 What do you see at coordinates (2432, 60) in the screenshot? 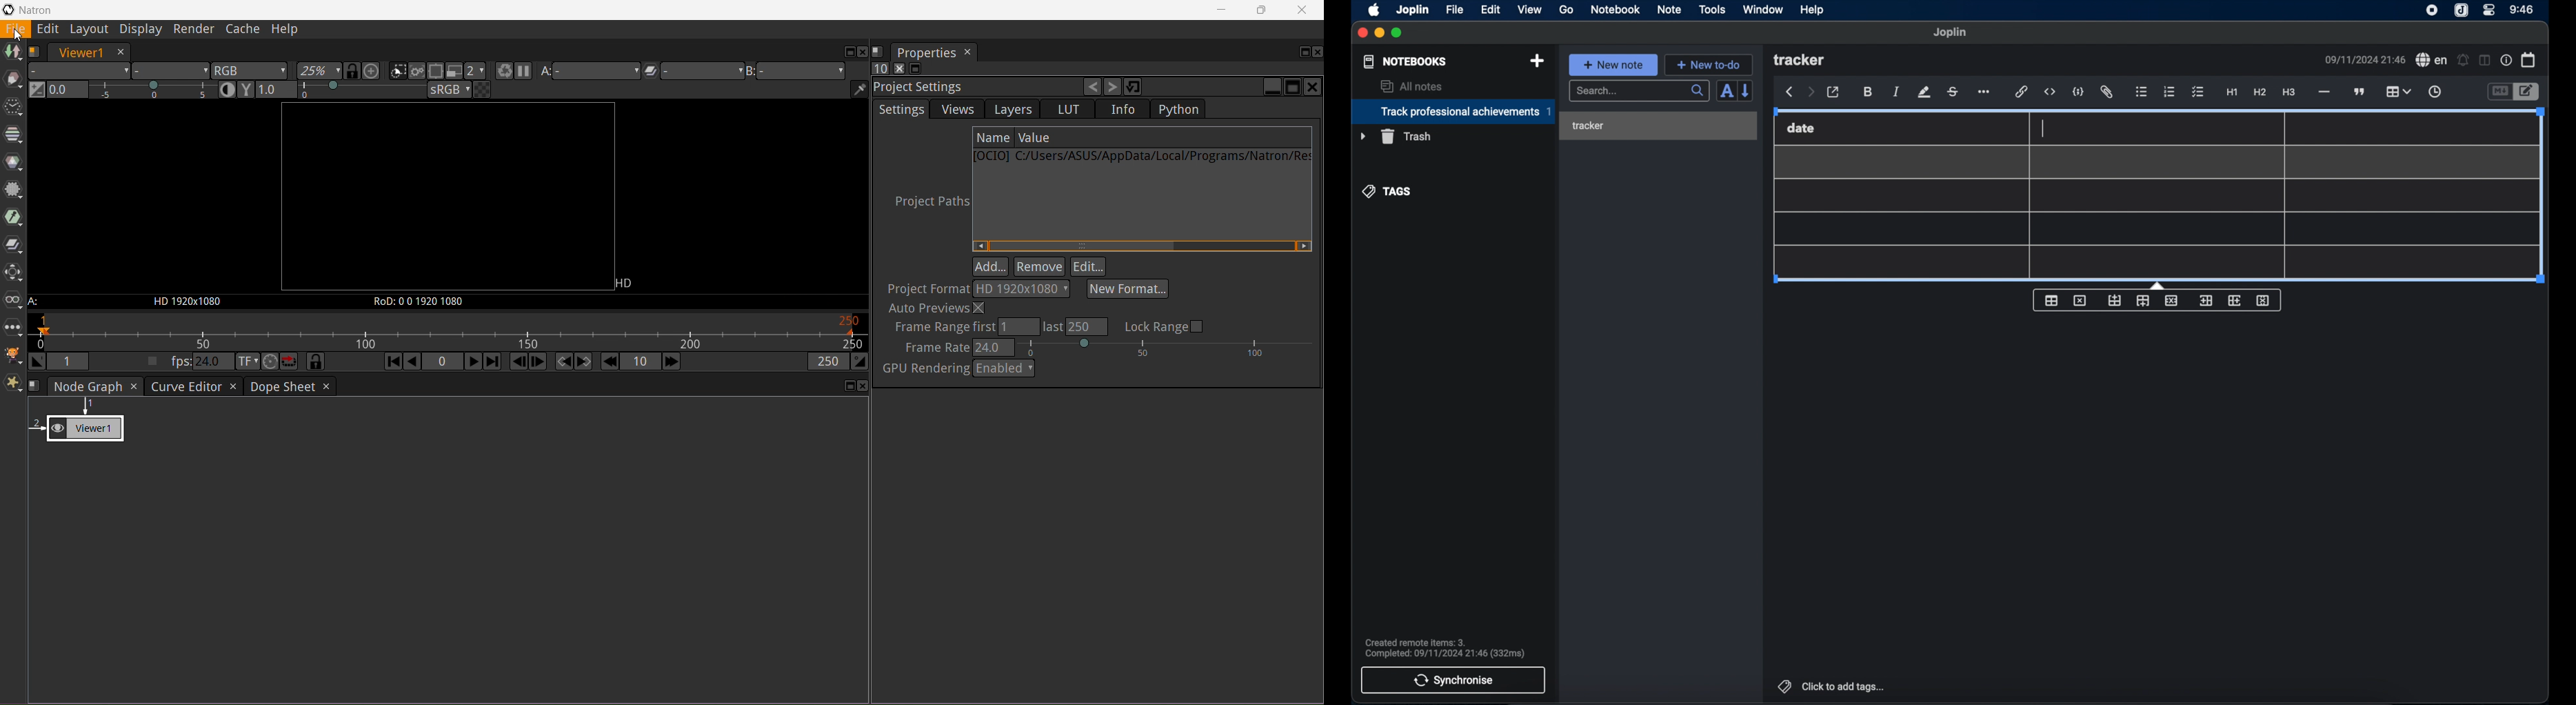
I see `spell check` at bounding box center [2432, 60].